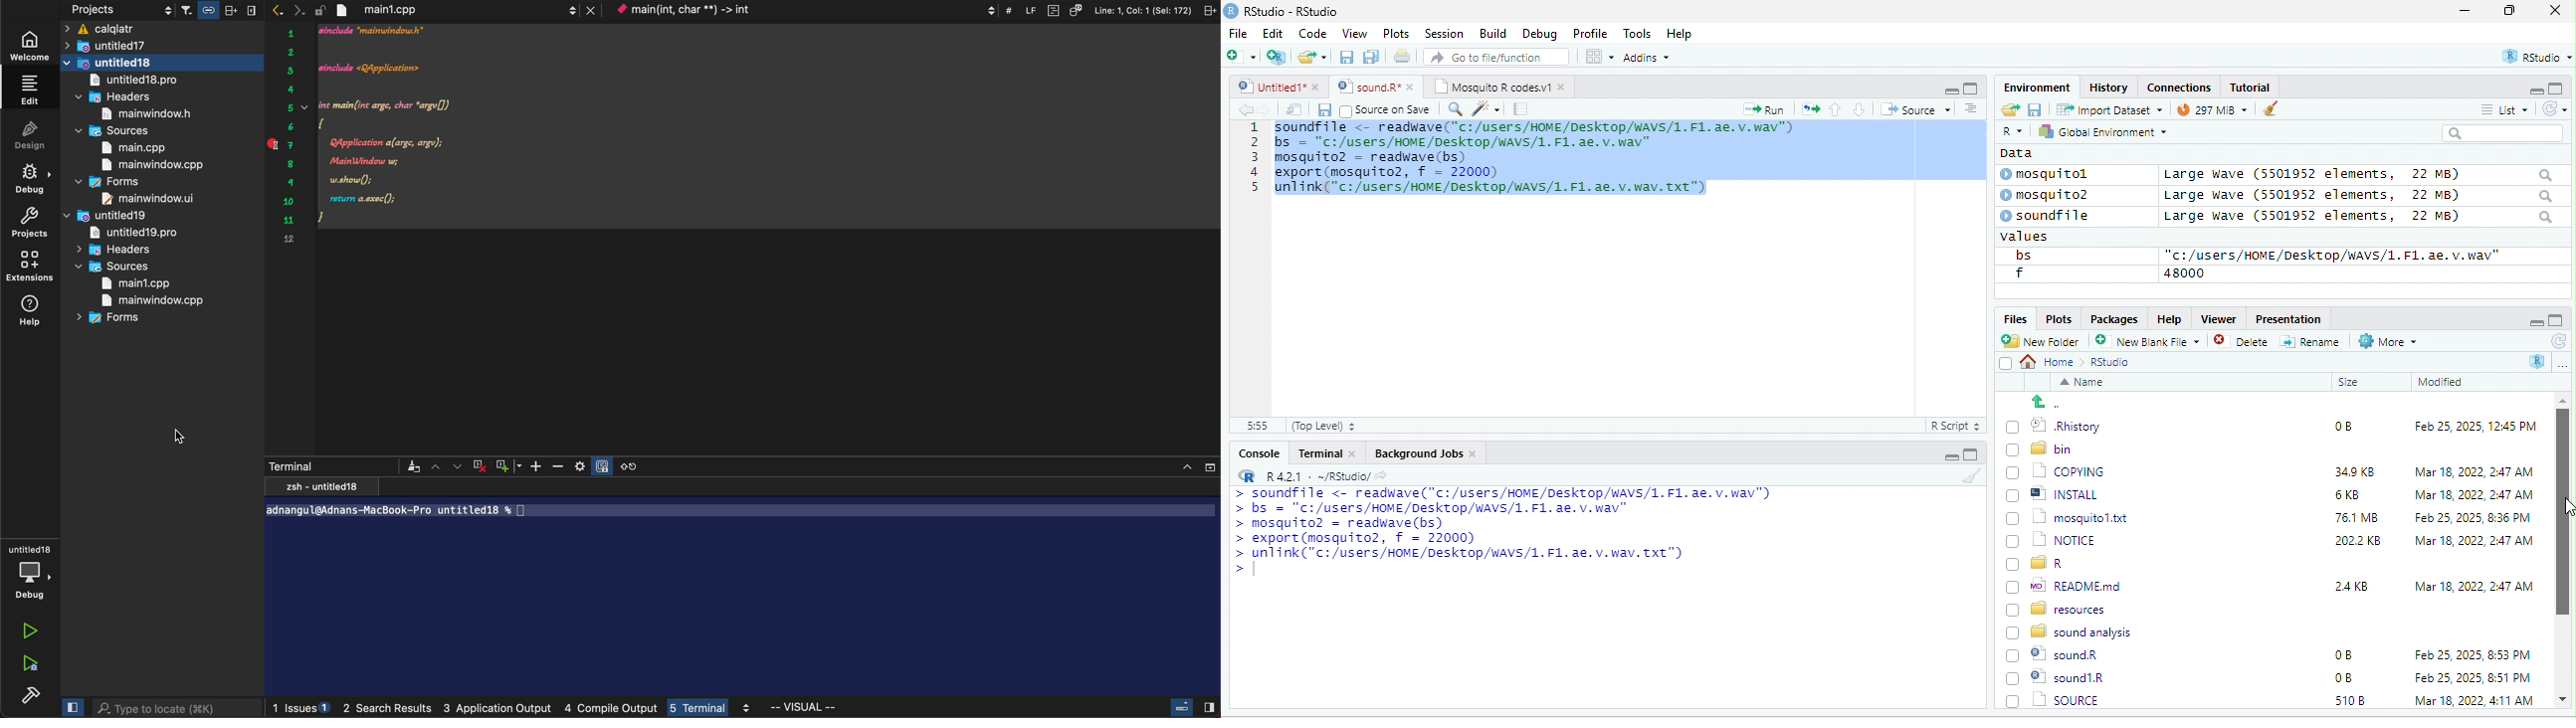  I want to click on file tab, so click(447, 10).